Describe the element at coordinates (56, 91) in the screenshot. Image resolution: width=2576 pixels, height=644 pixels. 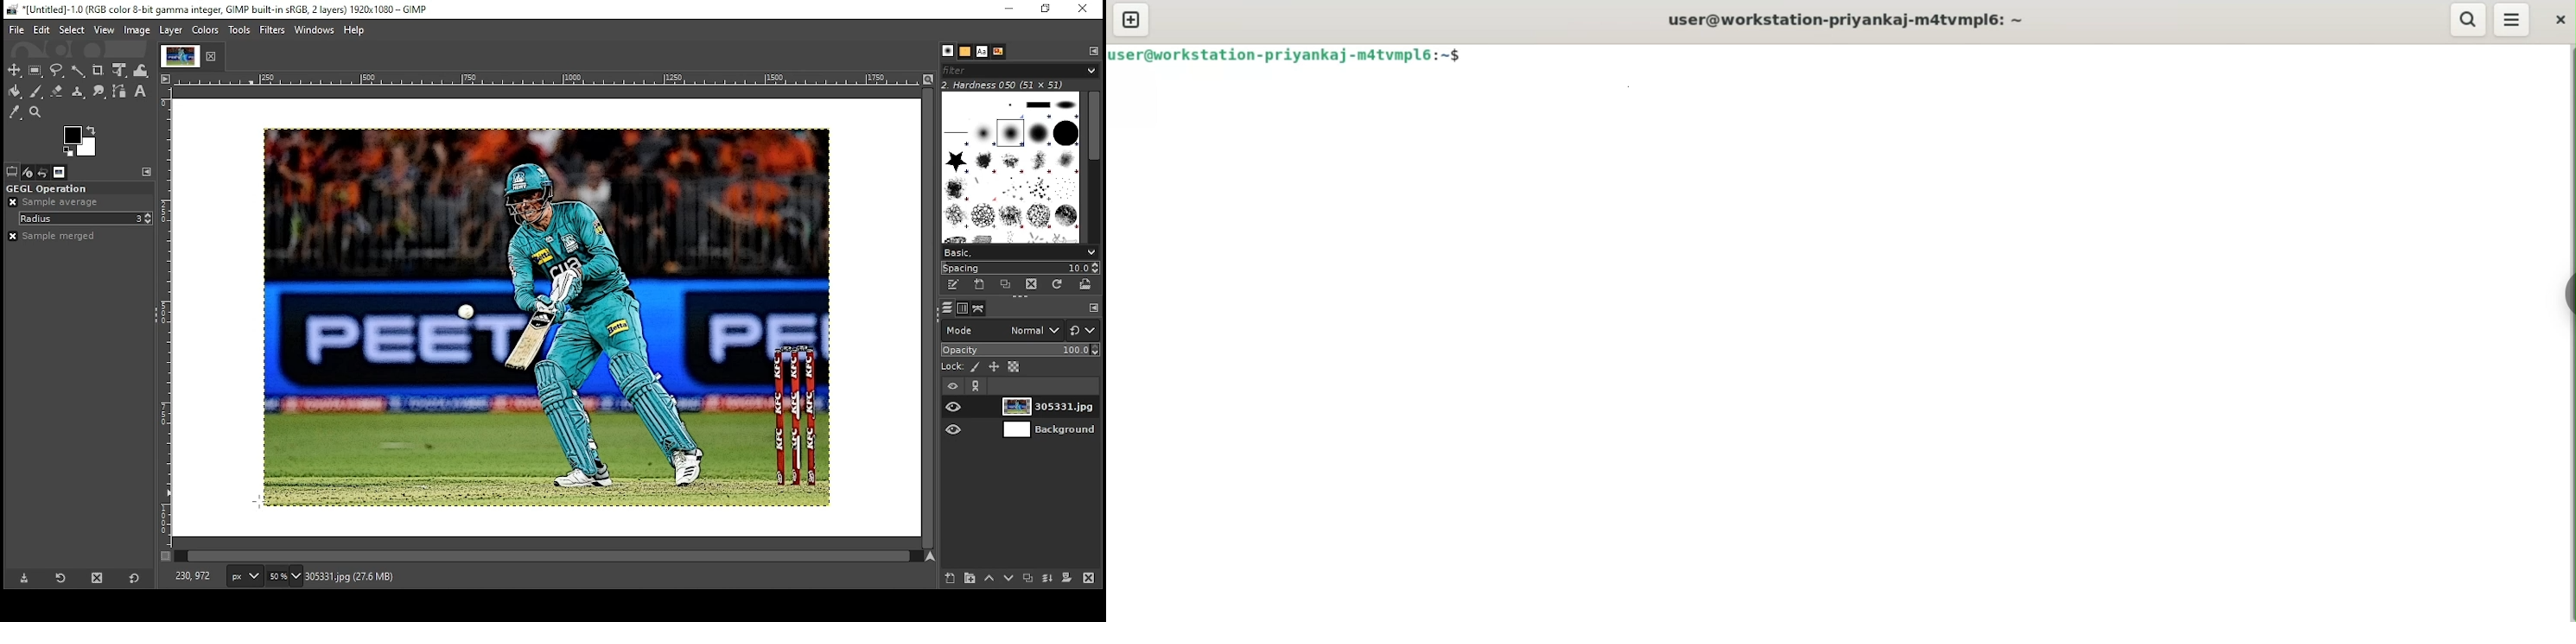
I see `eraser tool` at that location.